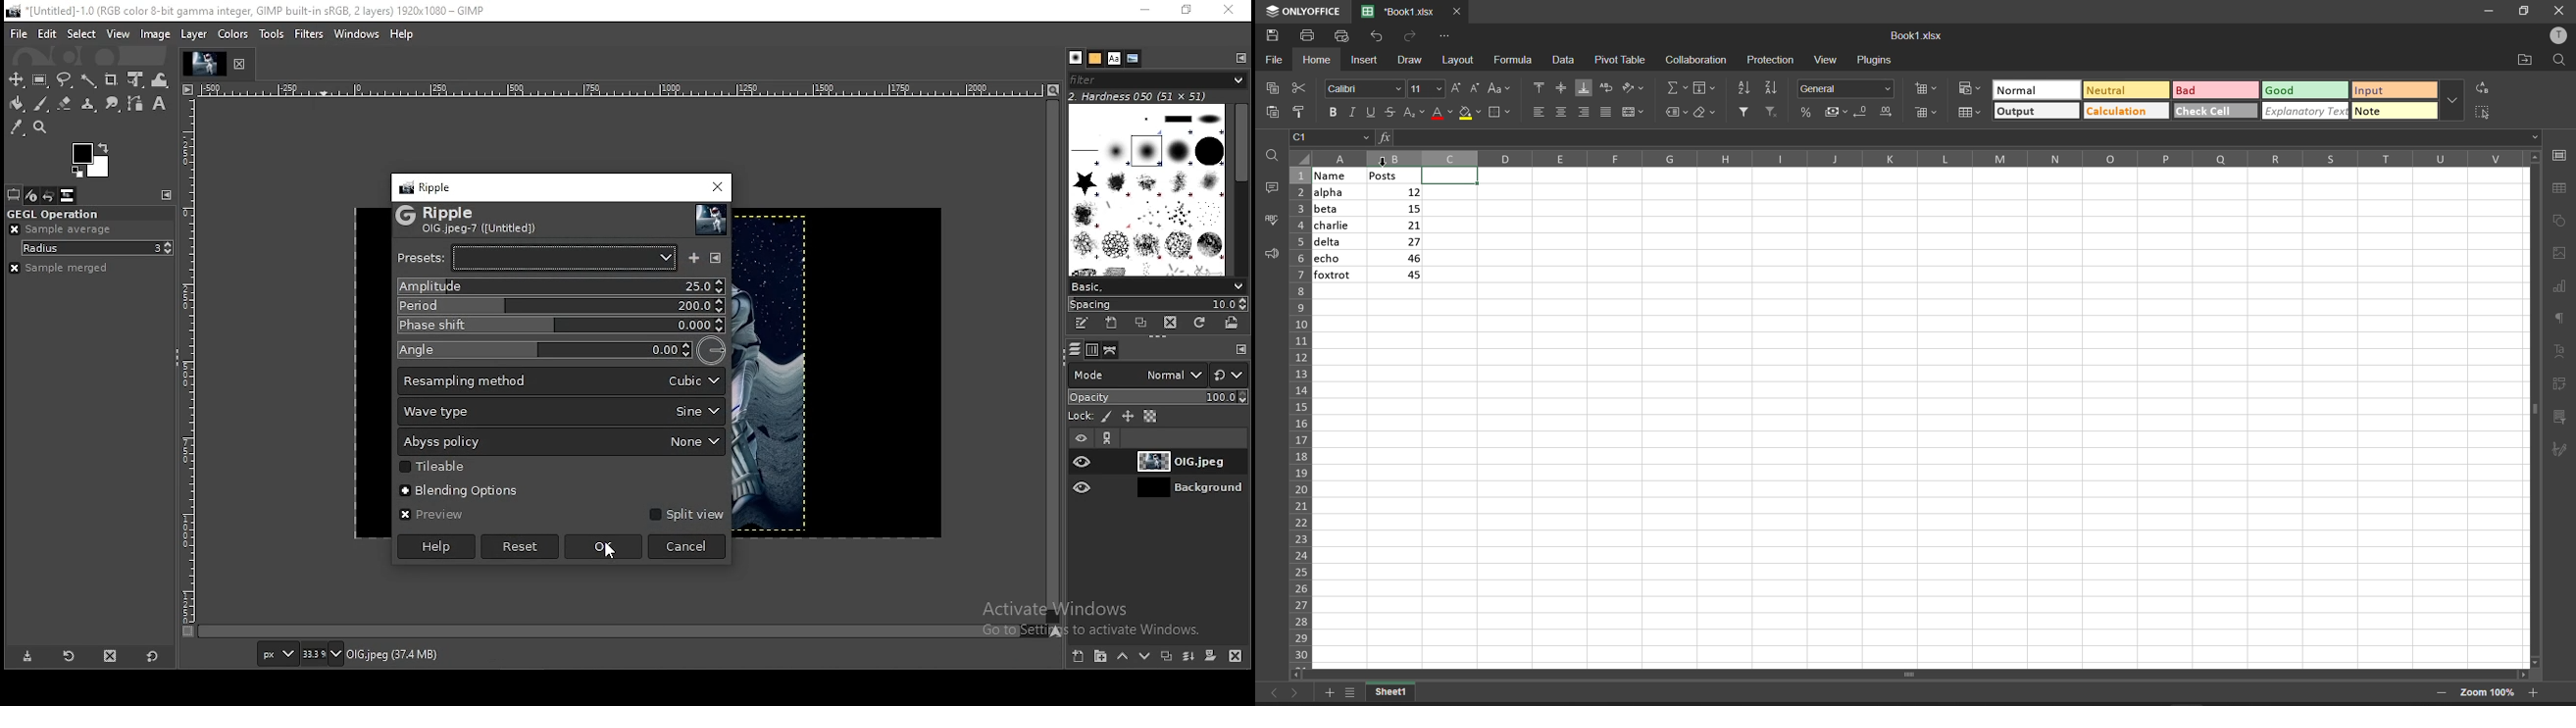 This screenshot has height=728, width=2576. I want to click on align center, so click(1558, 88).